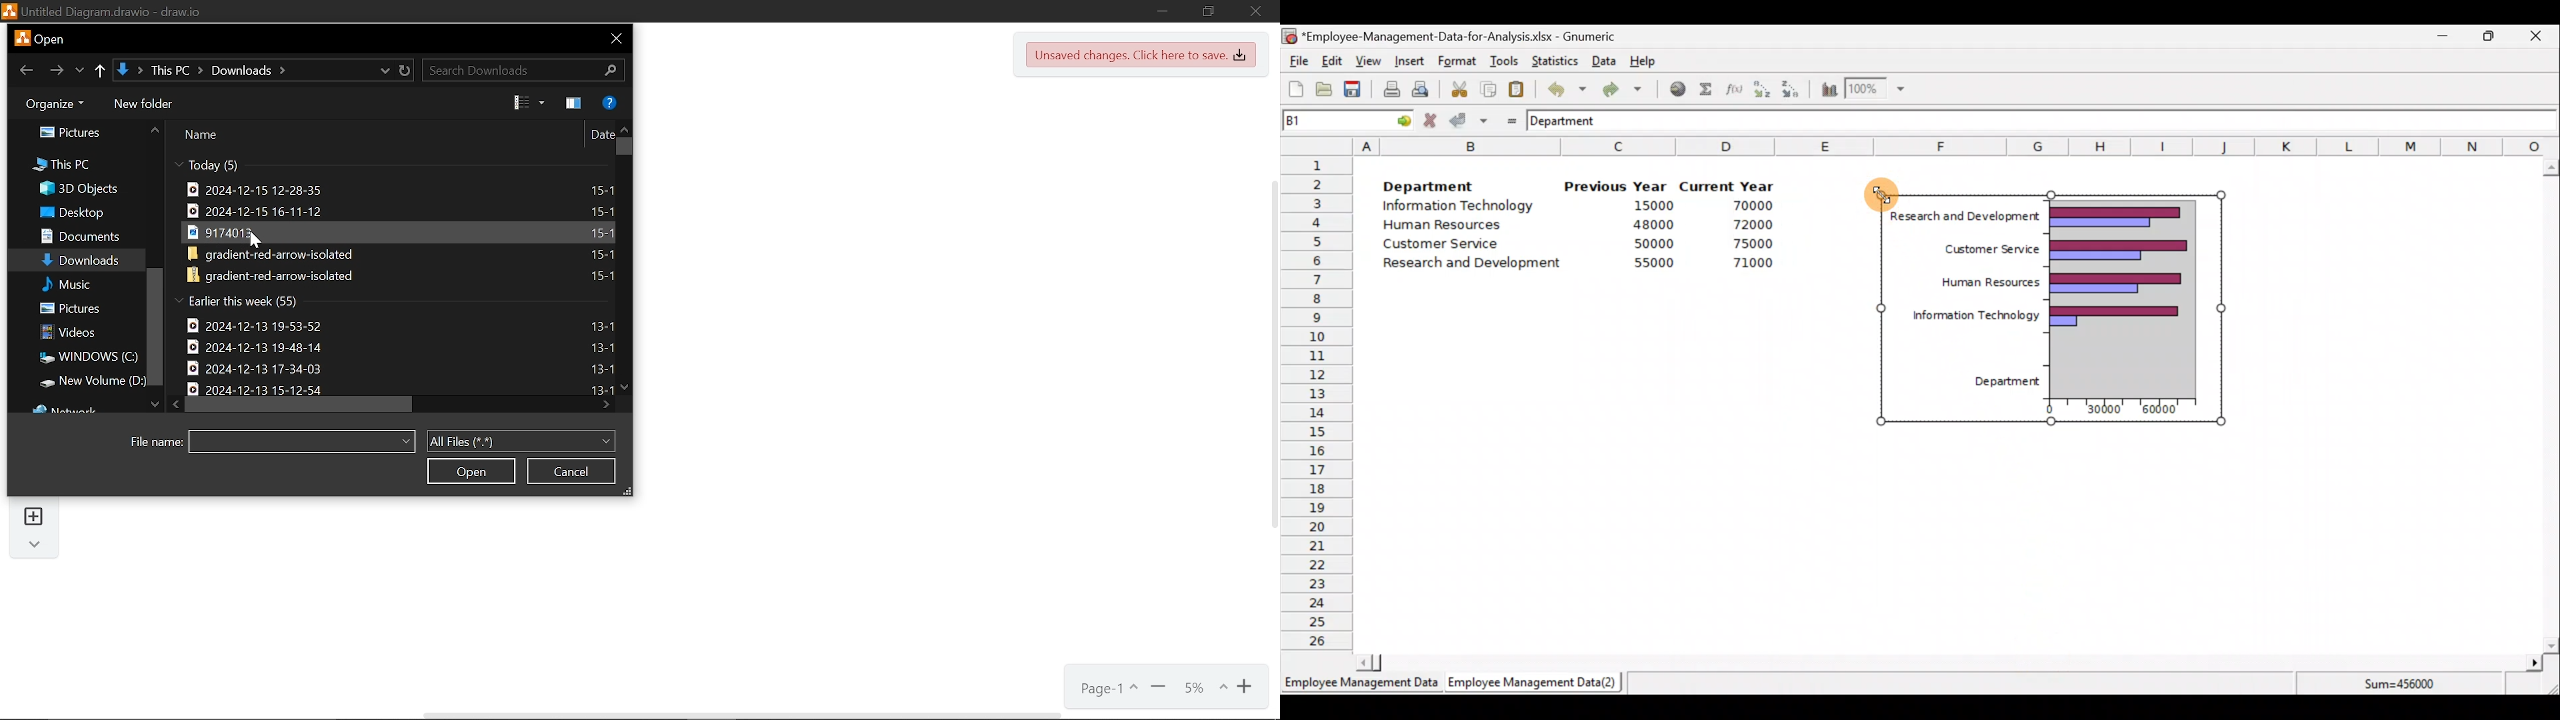 The image size is (2576, 728). I want to click on Move up in files, so click(622, 129).